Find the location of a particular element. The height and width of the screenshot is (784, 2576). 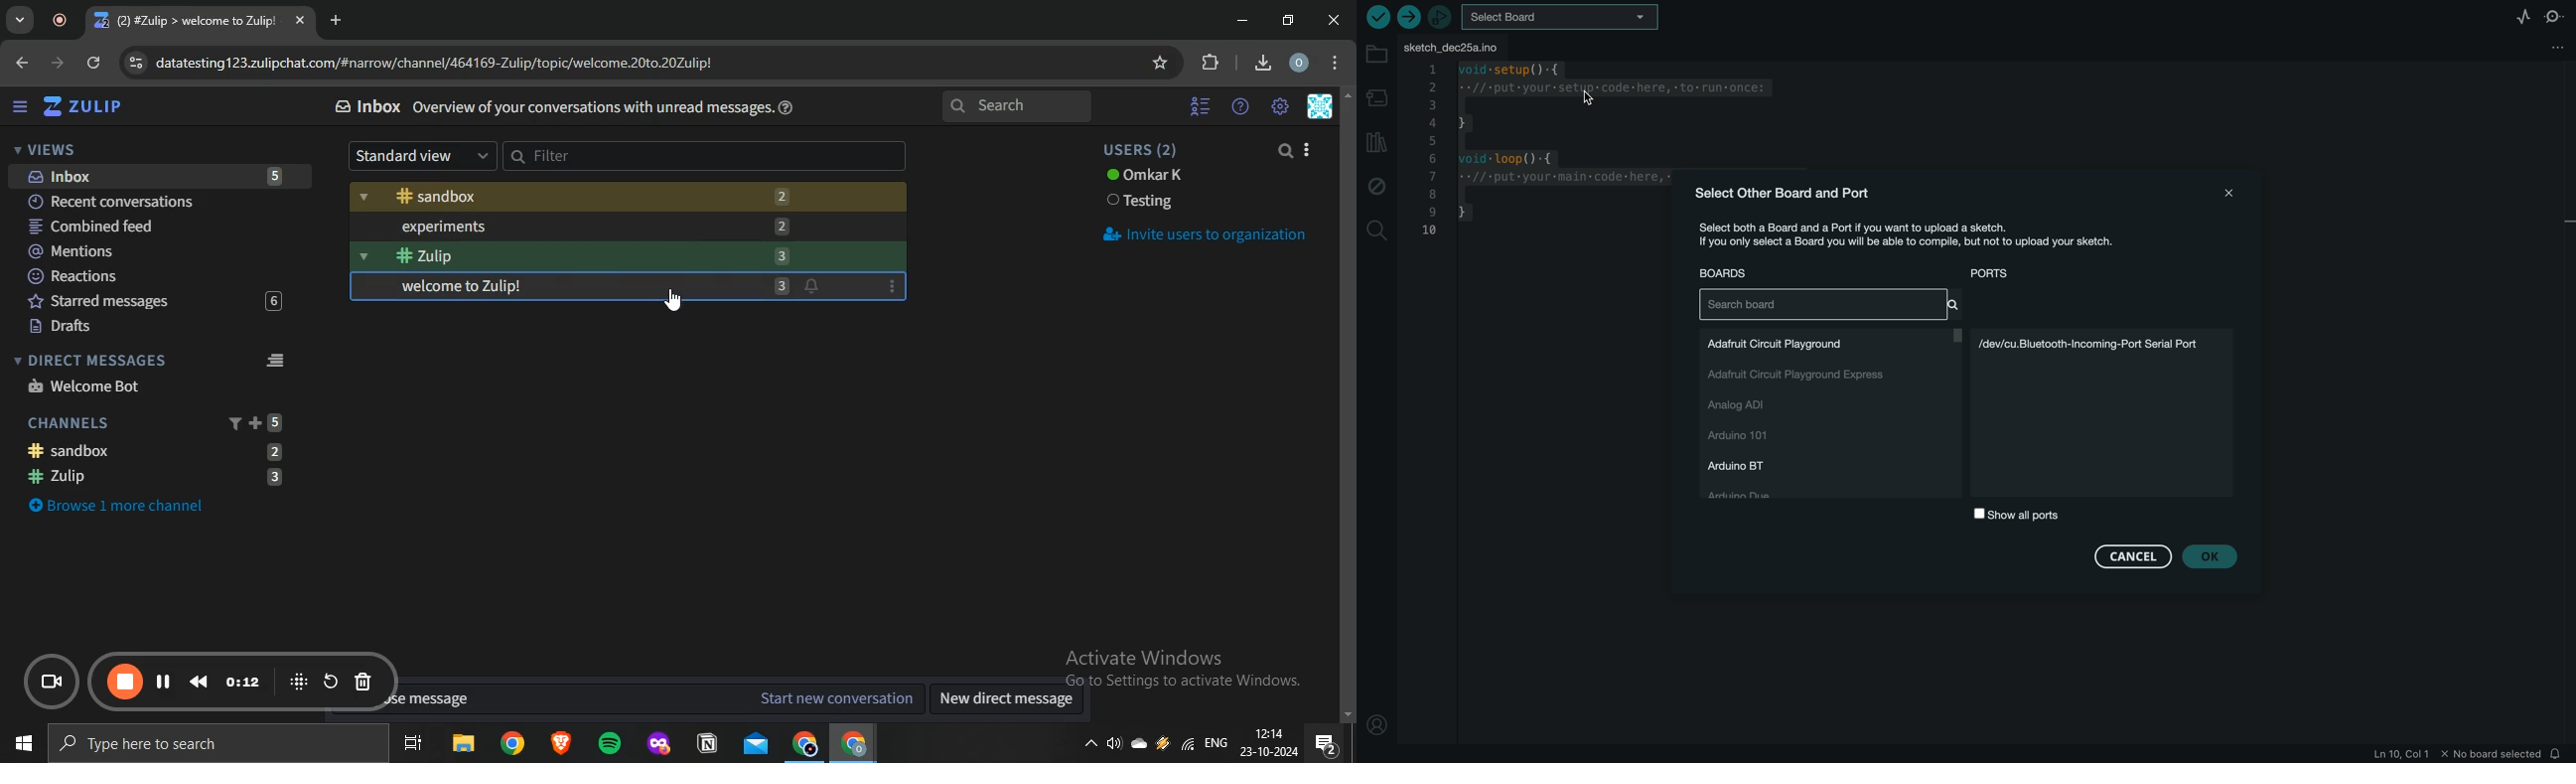

outlook is located at coordinates (757, 743).